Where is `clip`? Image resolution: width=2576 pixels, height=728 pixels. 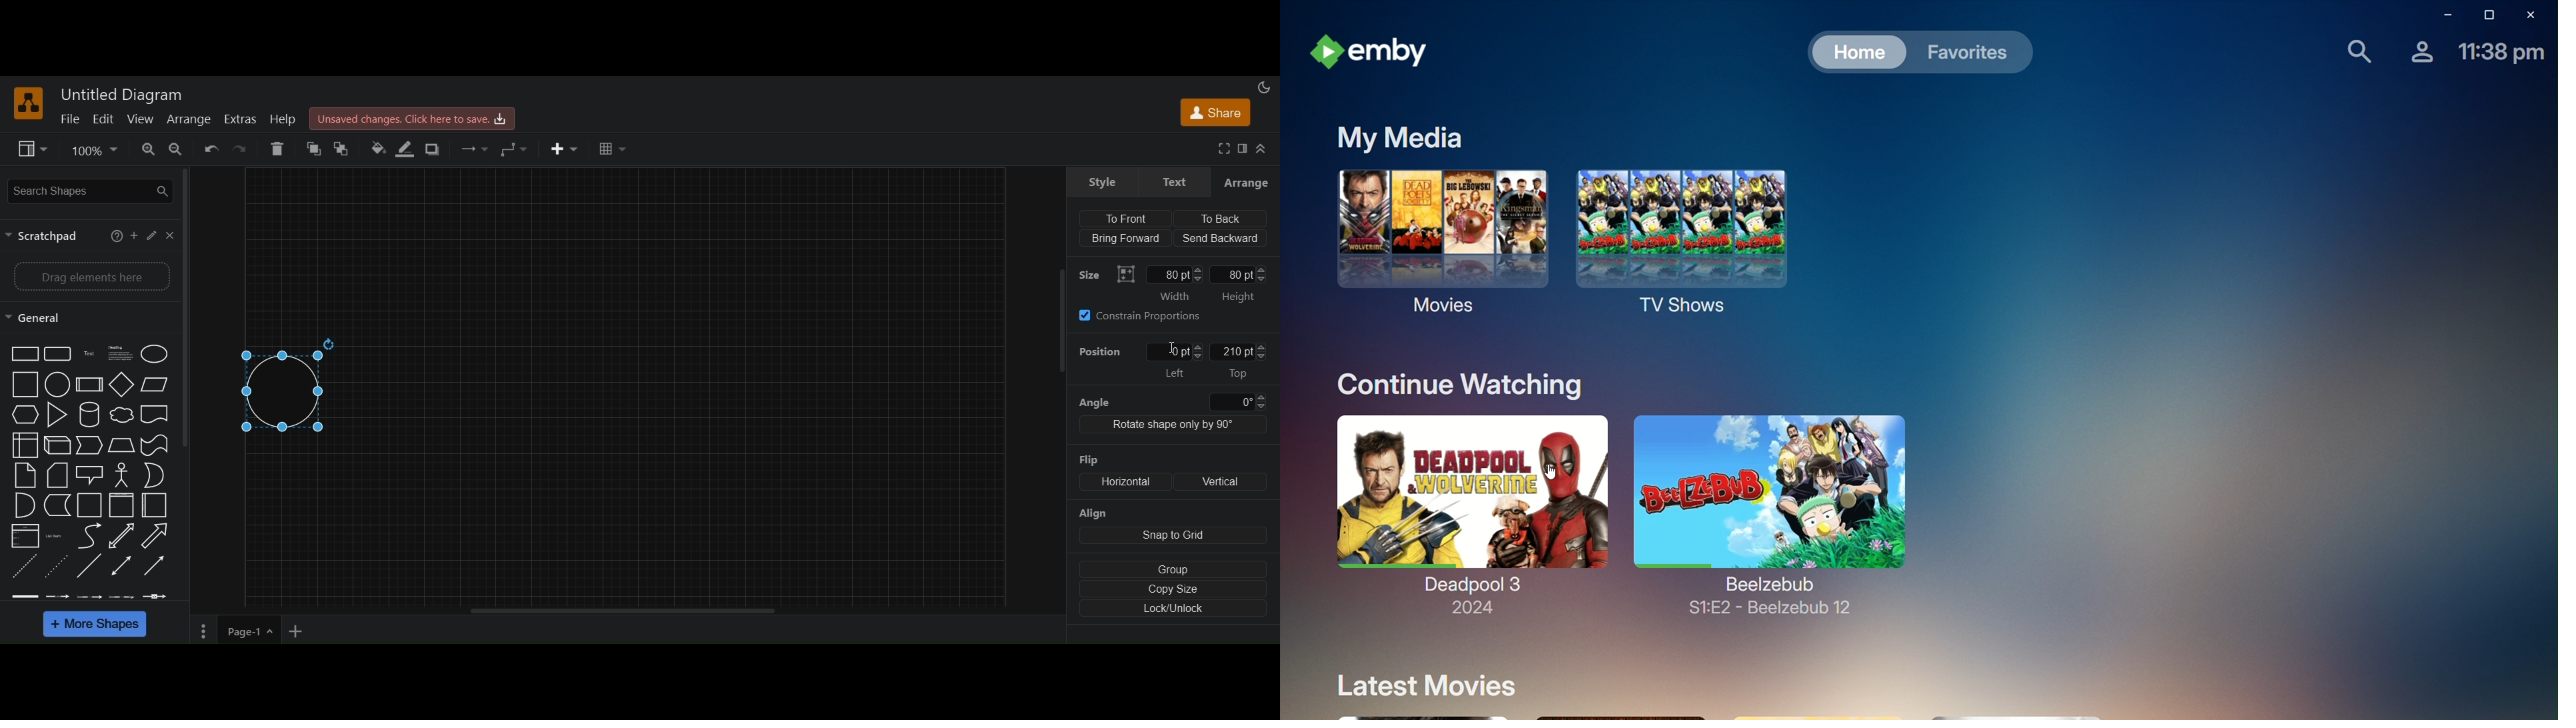
clip is located at coordinates (25, 535).